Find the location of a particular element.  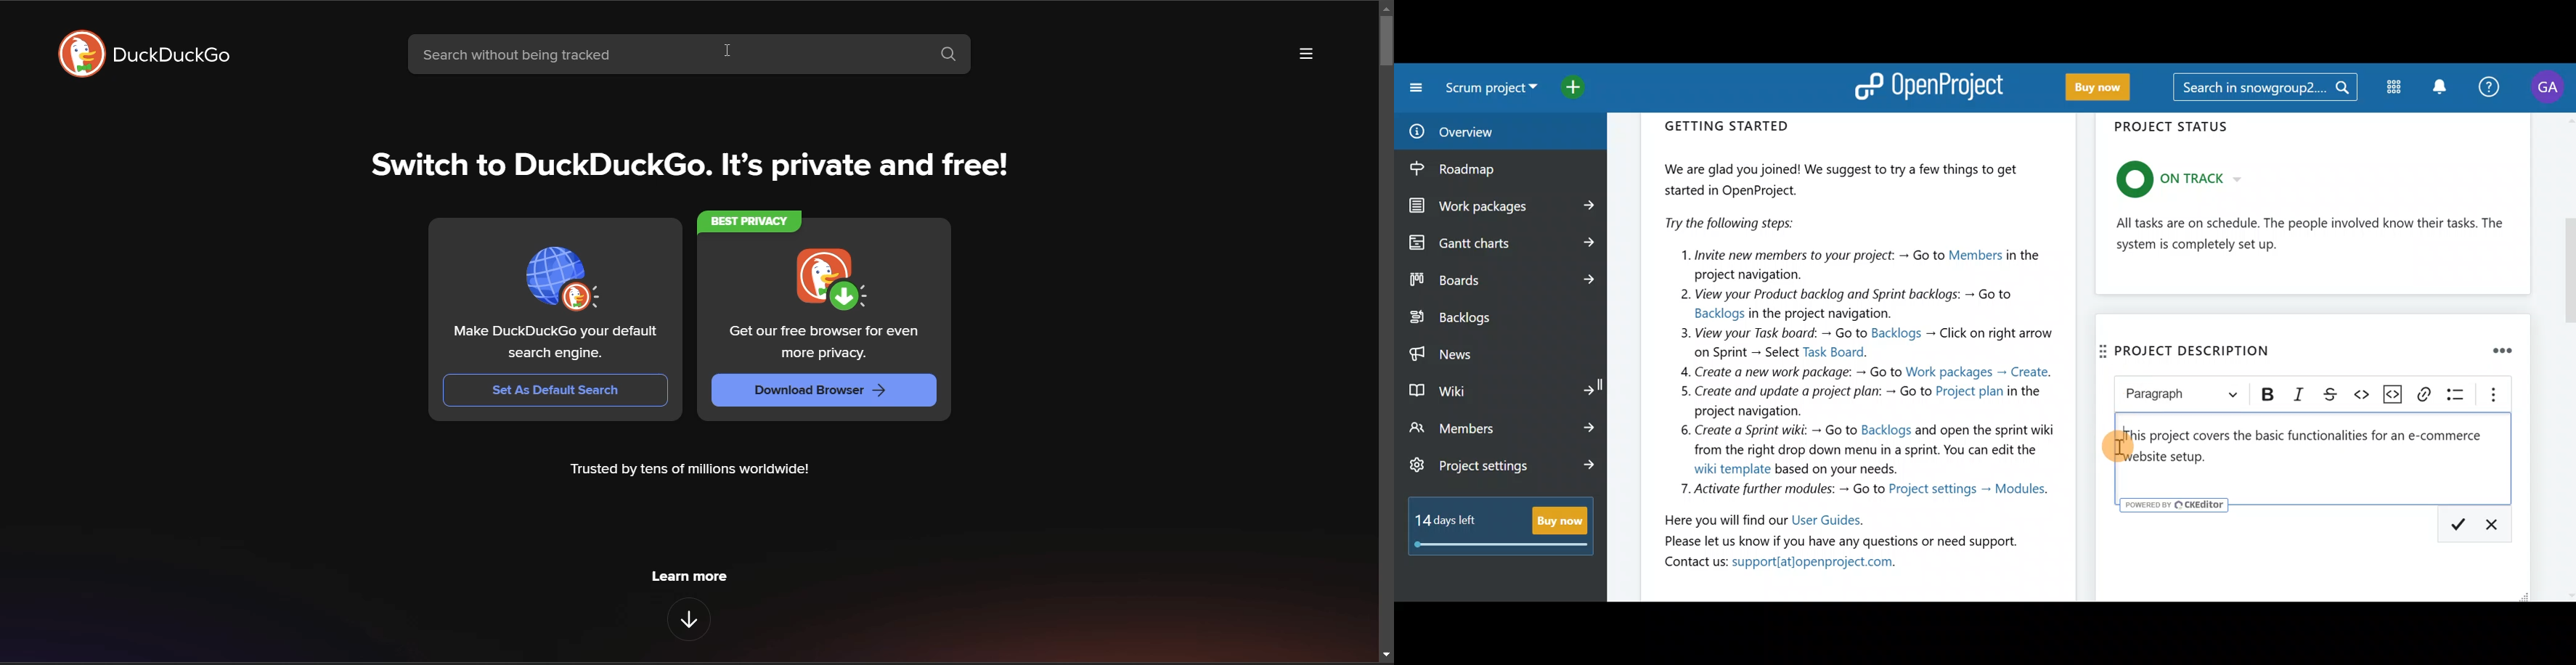

powered by CKEditor is located at coordinates (2175, 504).